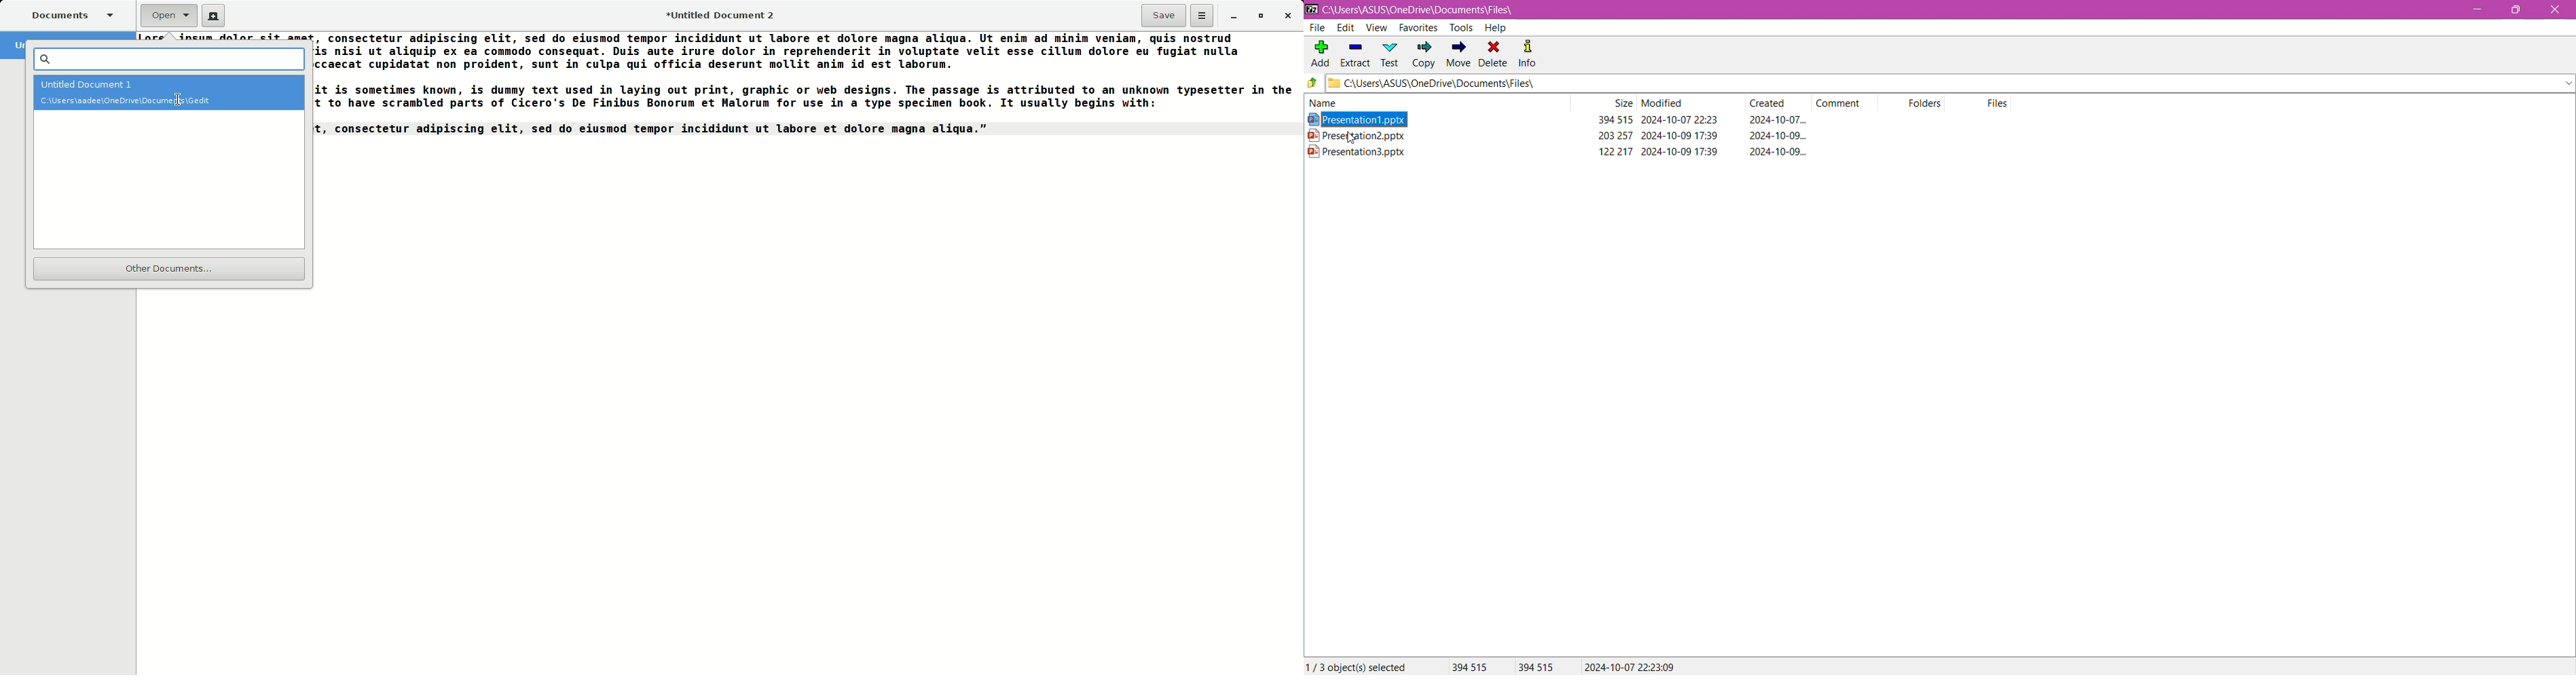  What do you see at coordinates (1931, 105) in the screenshot?
I see `Folders` at bounding box center [1931, 105].